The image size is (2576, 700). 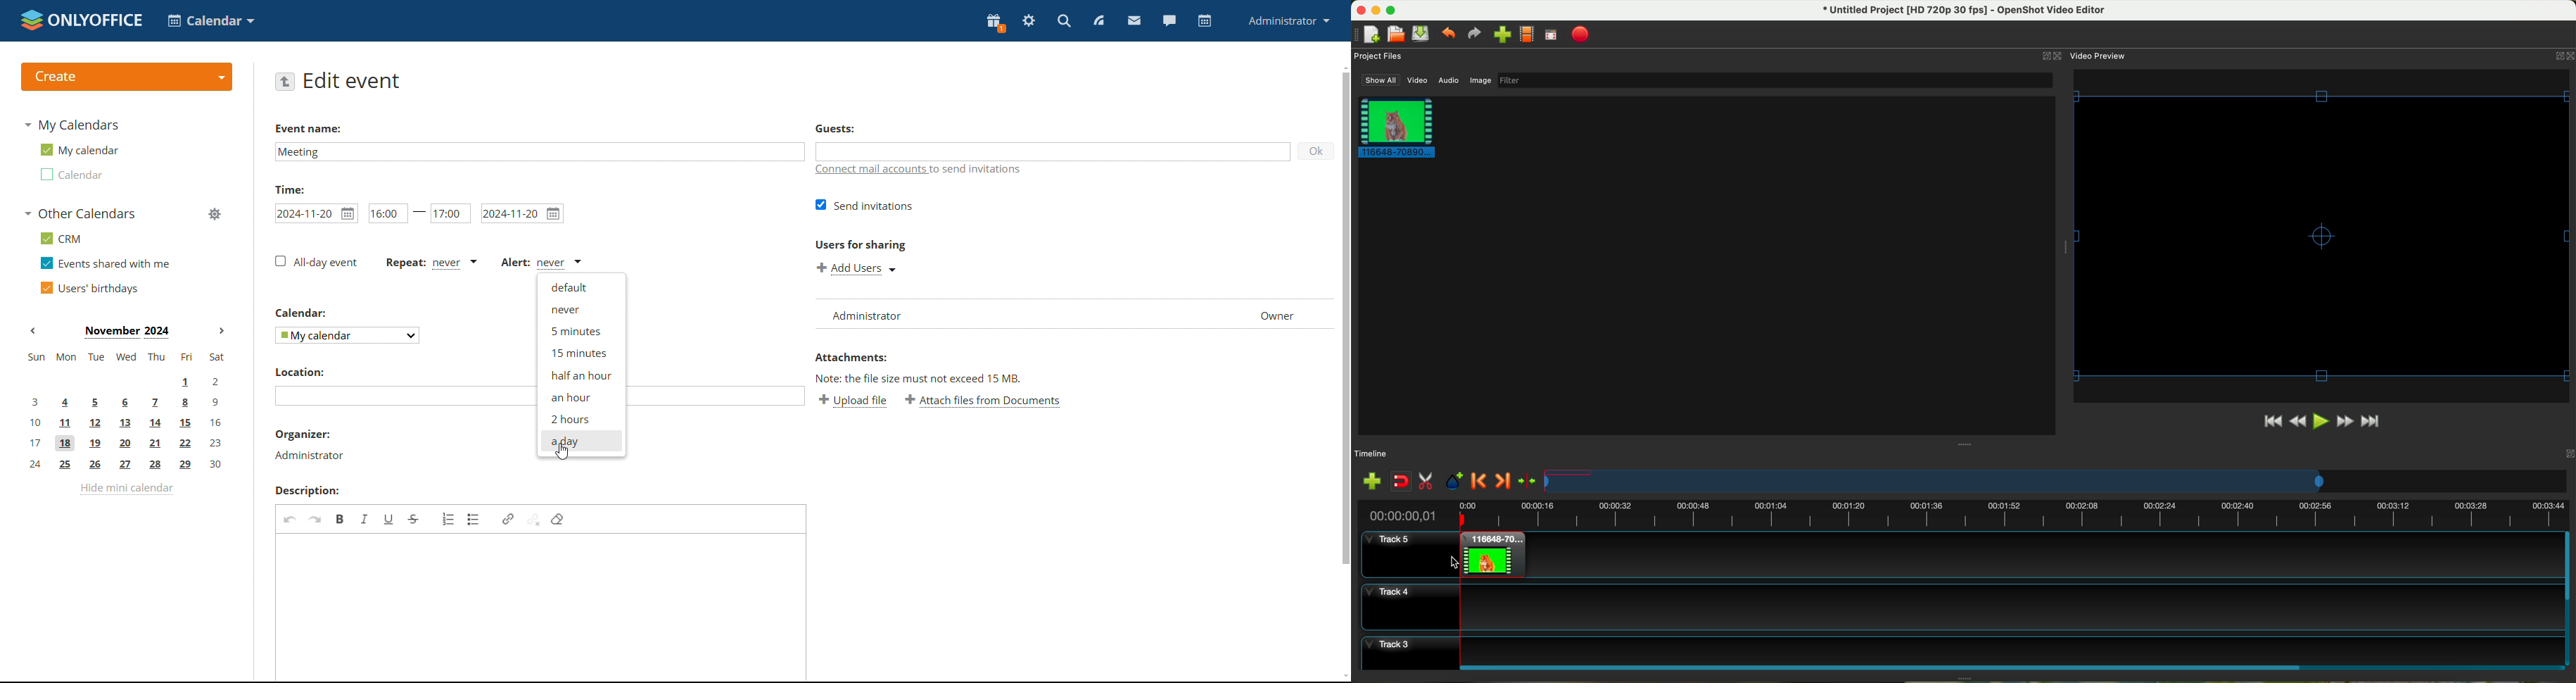 I want to click on import files, so click(x=1371, y=482).